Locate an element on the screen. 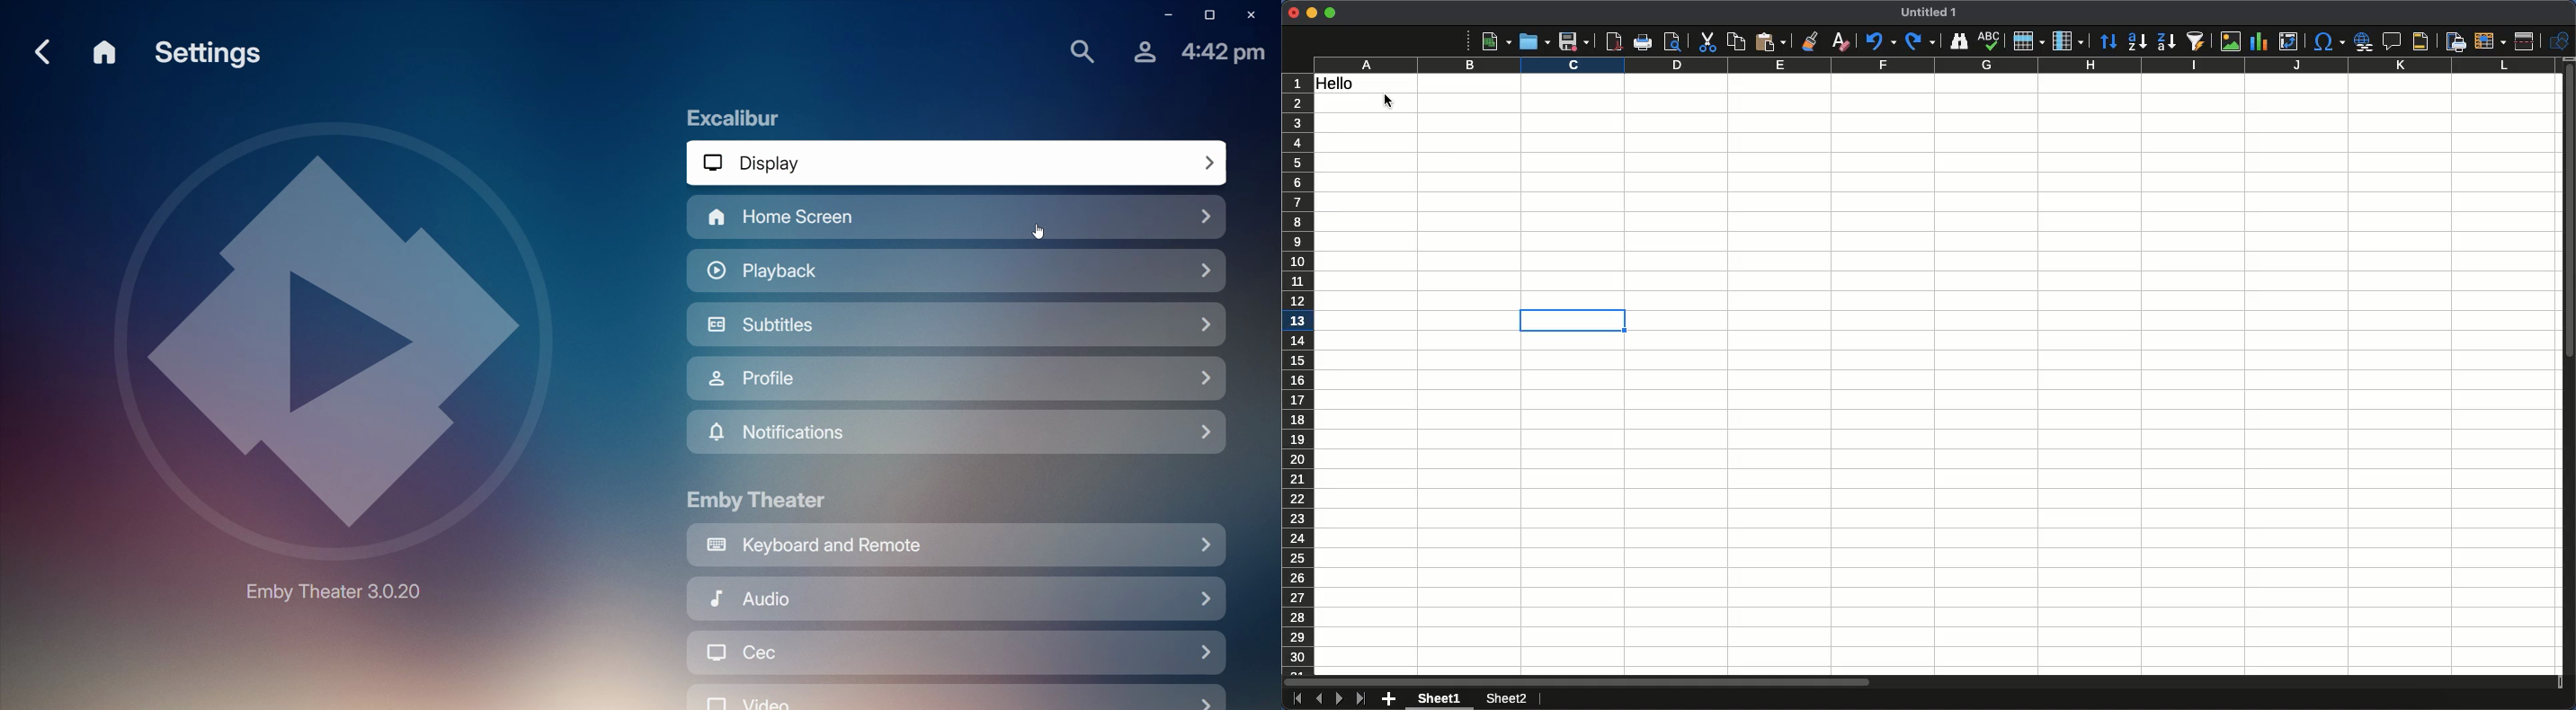 This screenshot has width=2576, height=728. Image is located at coordinates (2226, 41).